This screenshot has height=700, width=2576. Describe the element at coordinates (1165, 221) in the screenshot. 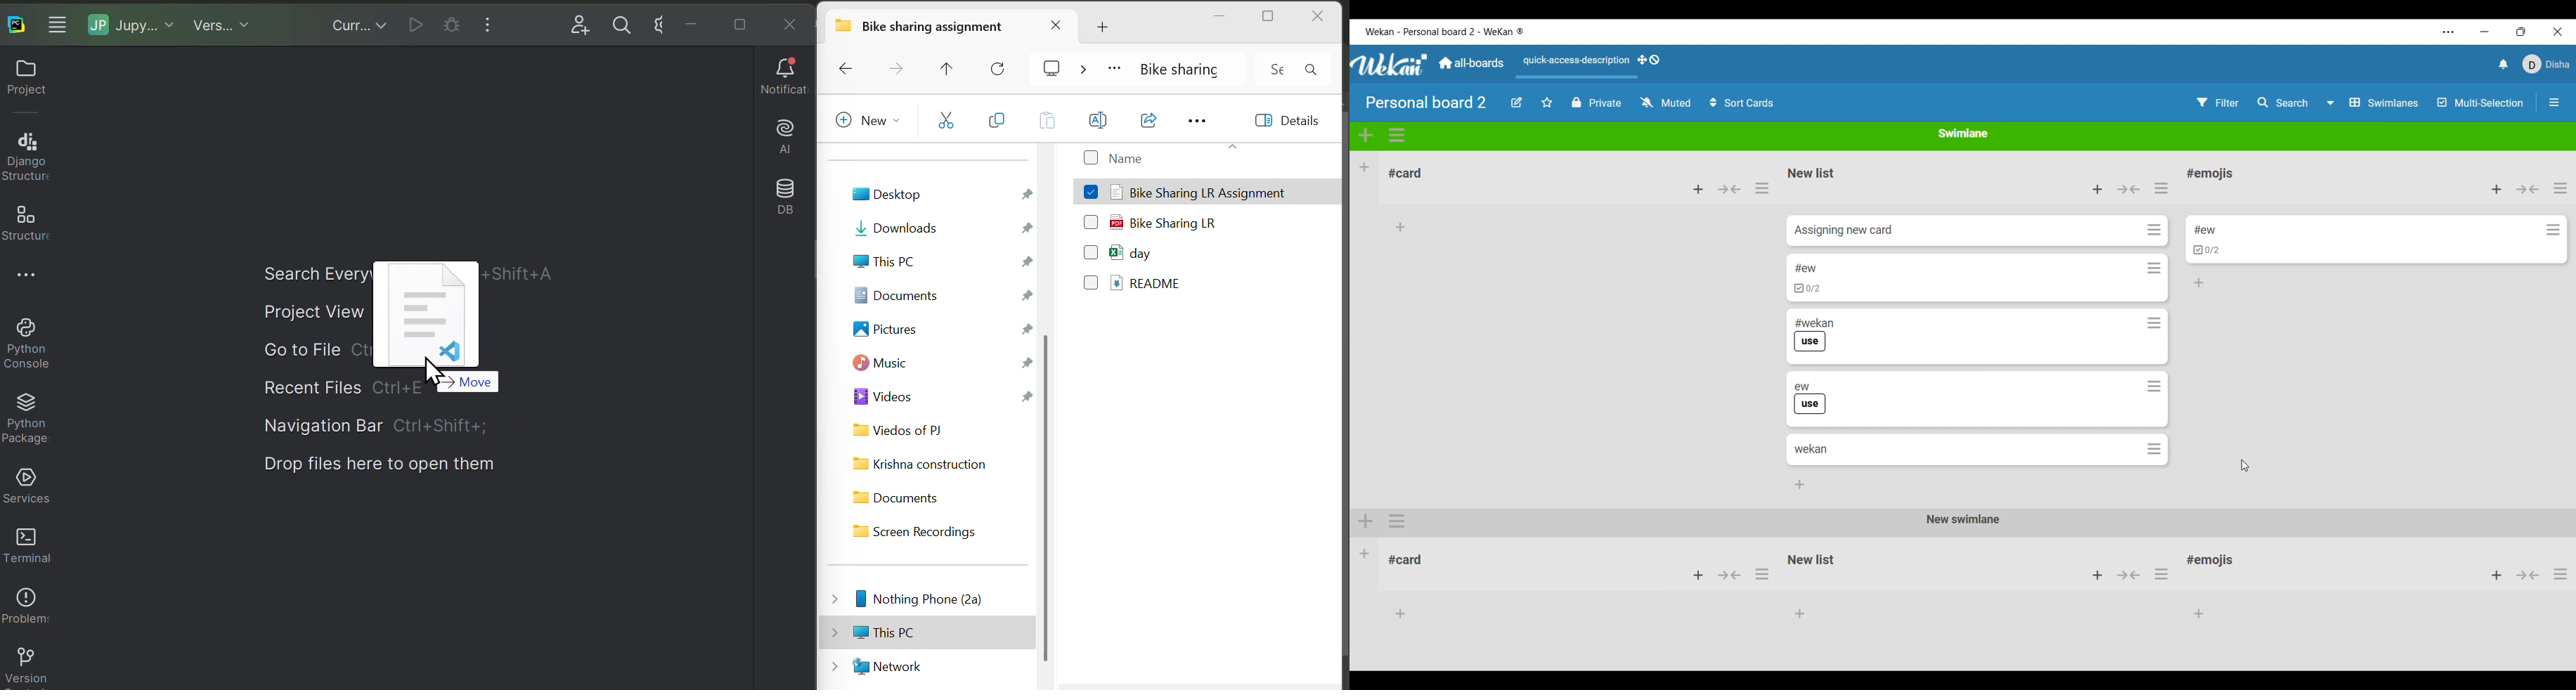

I see `Bike Sharing LR` at that location.